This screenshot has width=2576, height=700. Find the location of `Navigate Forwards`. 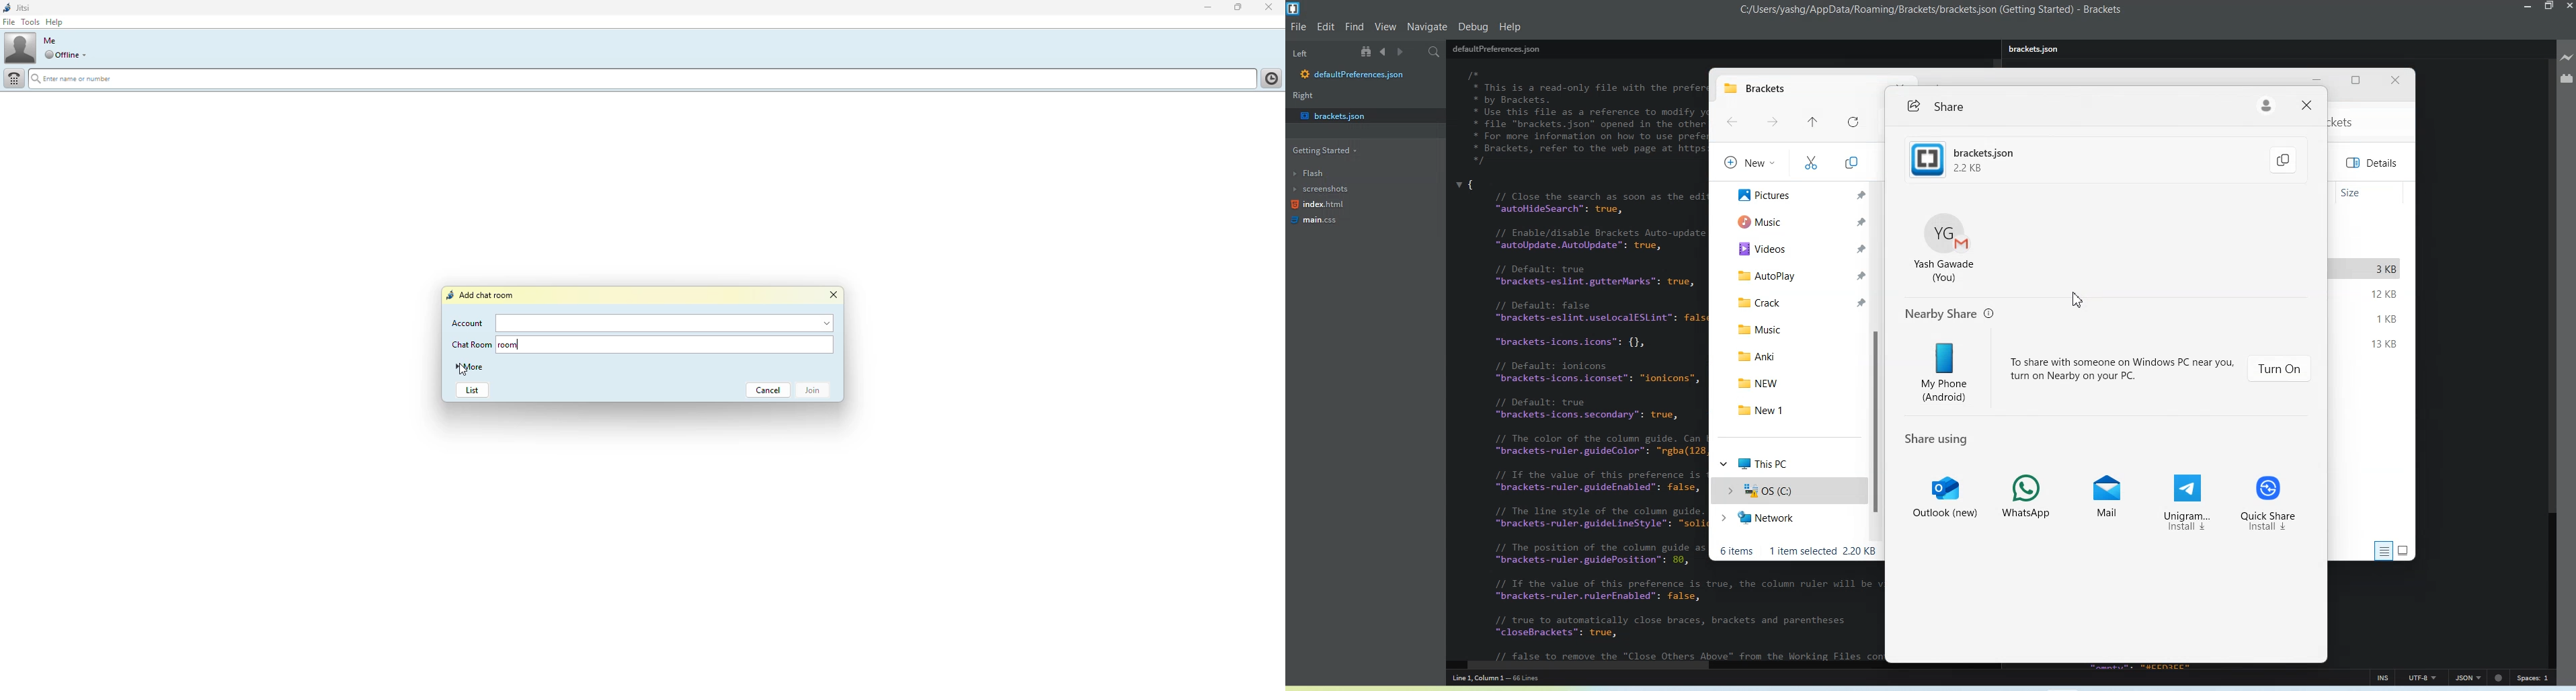

Navigate Forwards is located at coordinates (1404, 52).